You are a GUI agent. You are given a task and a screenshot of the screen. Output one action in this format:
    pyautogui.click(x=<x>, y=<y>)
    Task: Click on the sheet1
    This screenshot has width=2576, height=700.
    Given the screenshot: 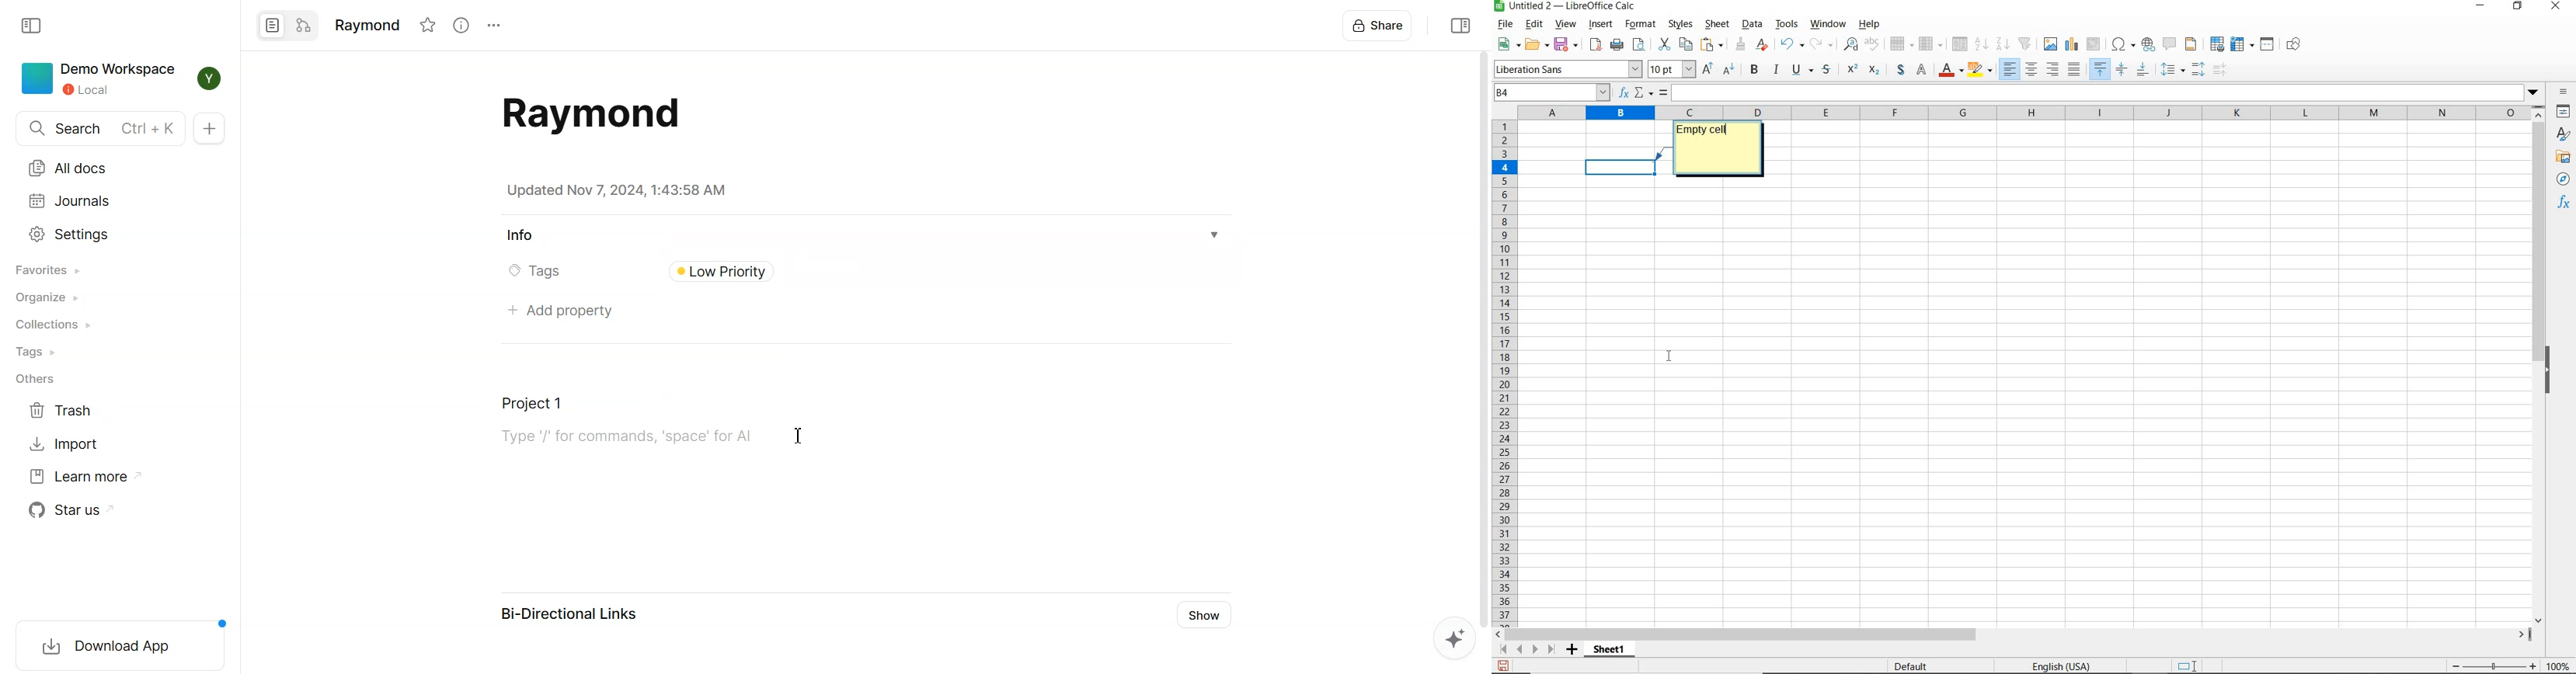 What is the action you would take?
    pyautogui.click(x=1612, y=651)
    